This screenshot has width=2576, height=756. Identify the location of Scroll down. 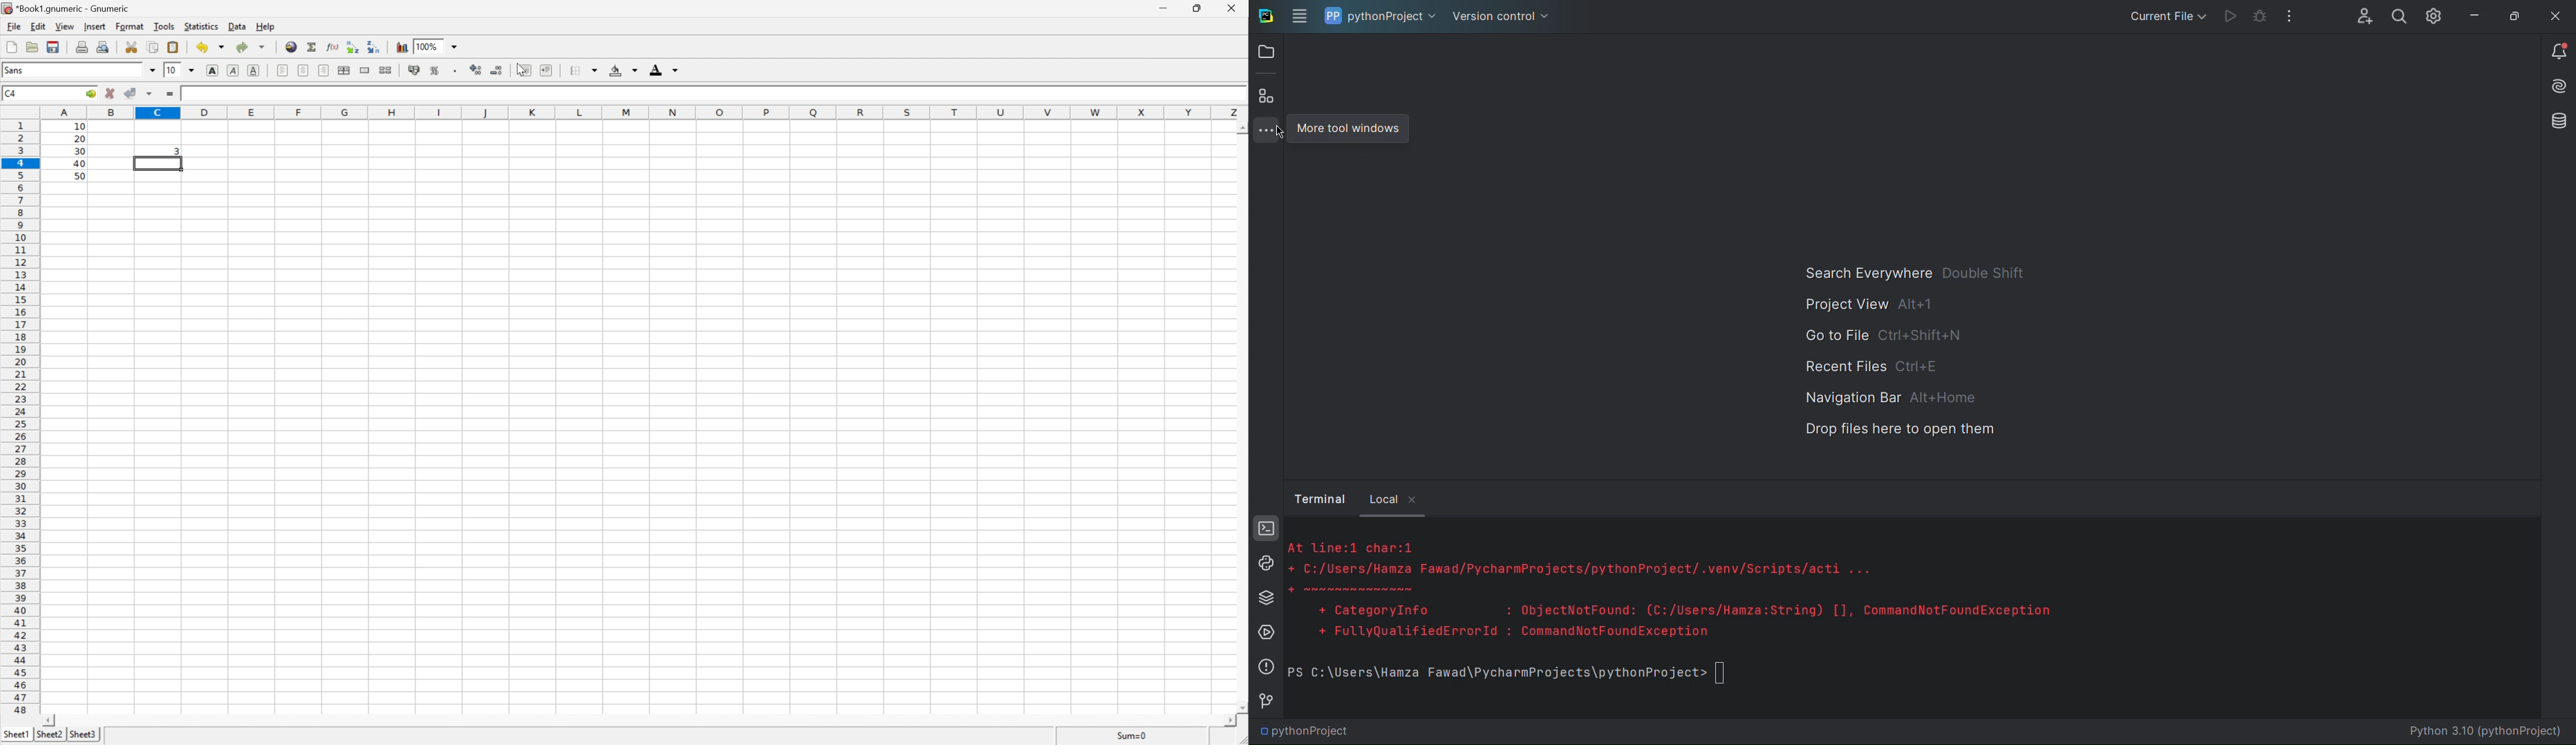
(1241, 706).